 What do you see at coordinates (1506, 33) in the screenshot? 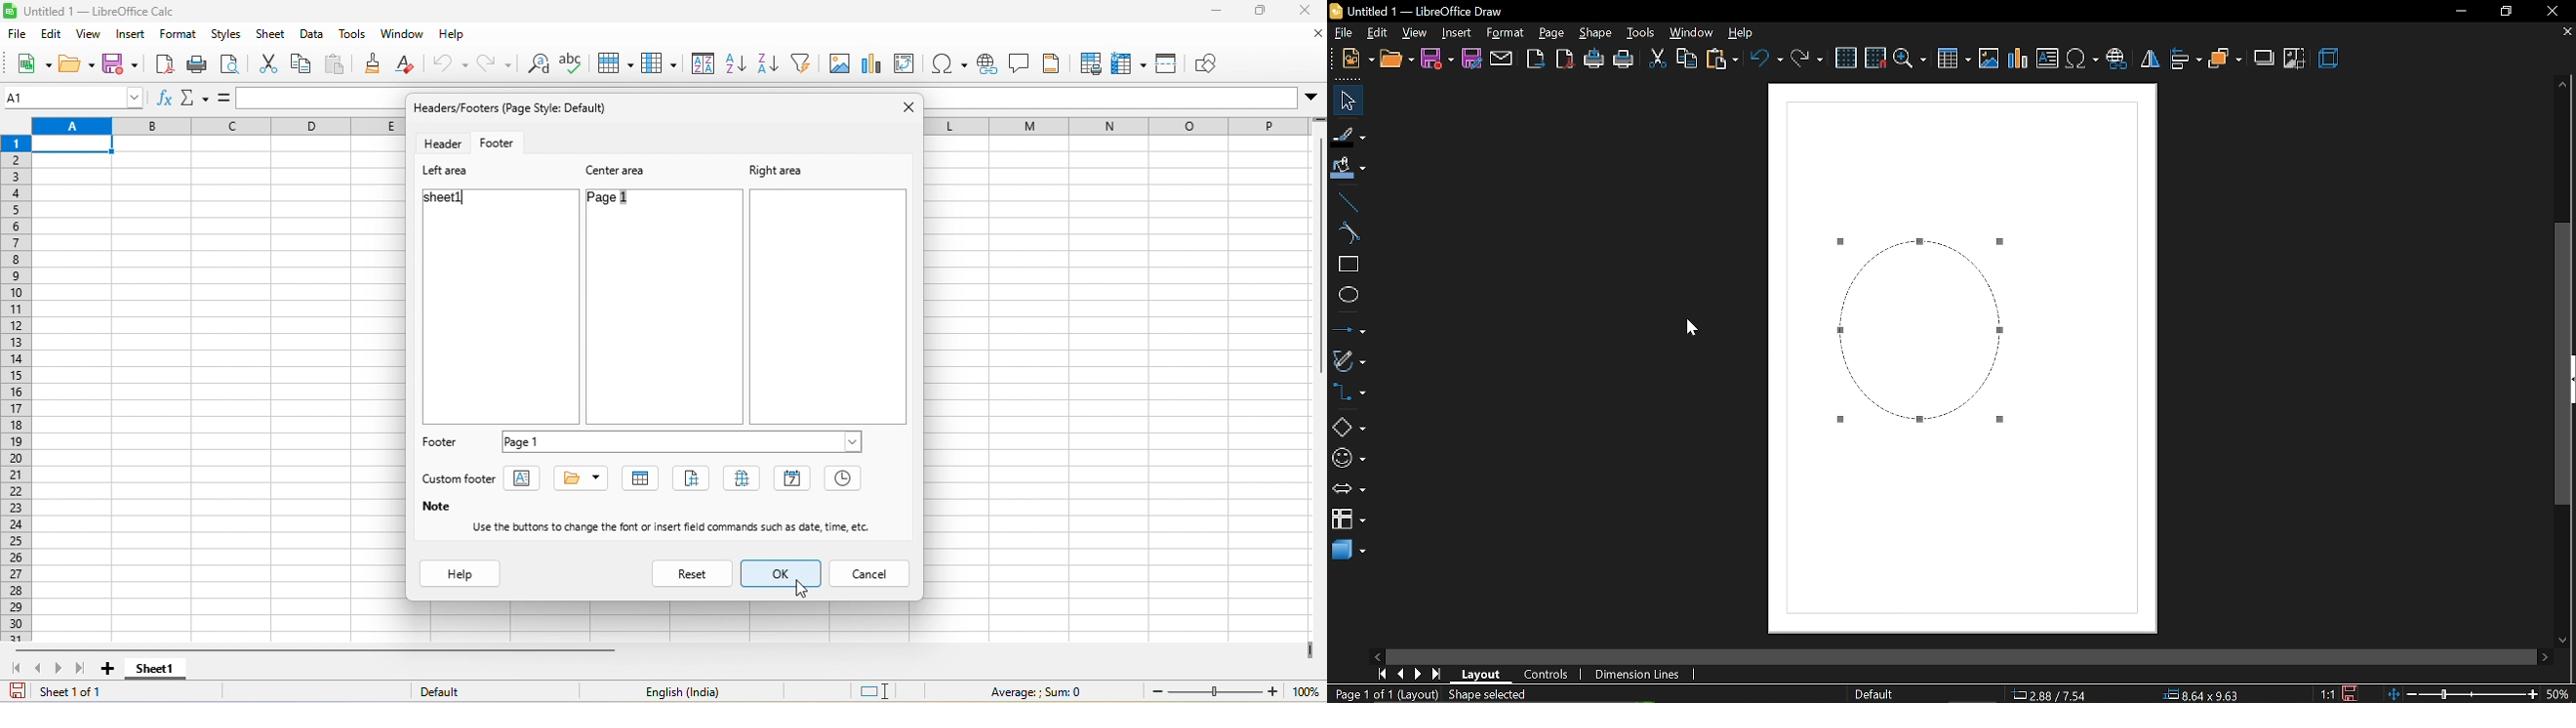
I see `format` at bounding box center [1506, 33].